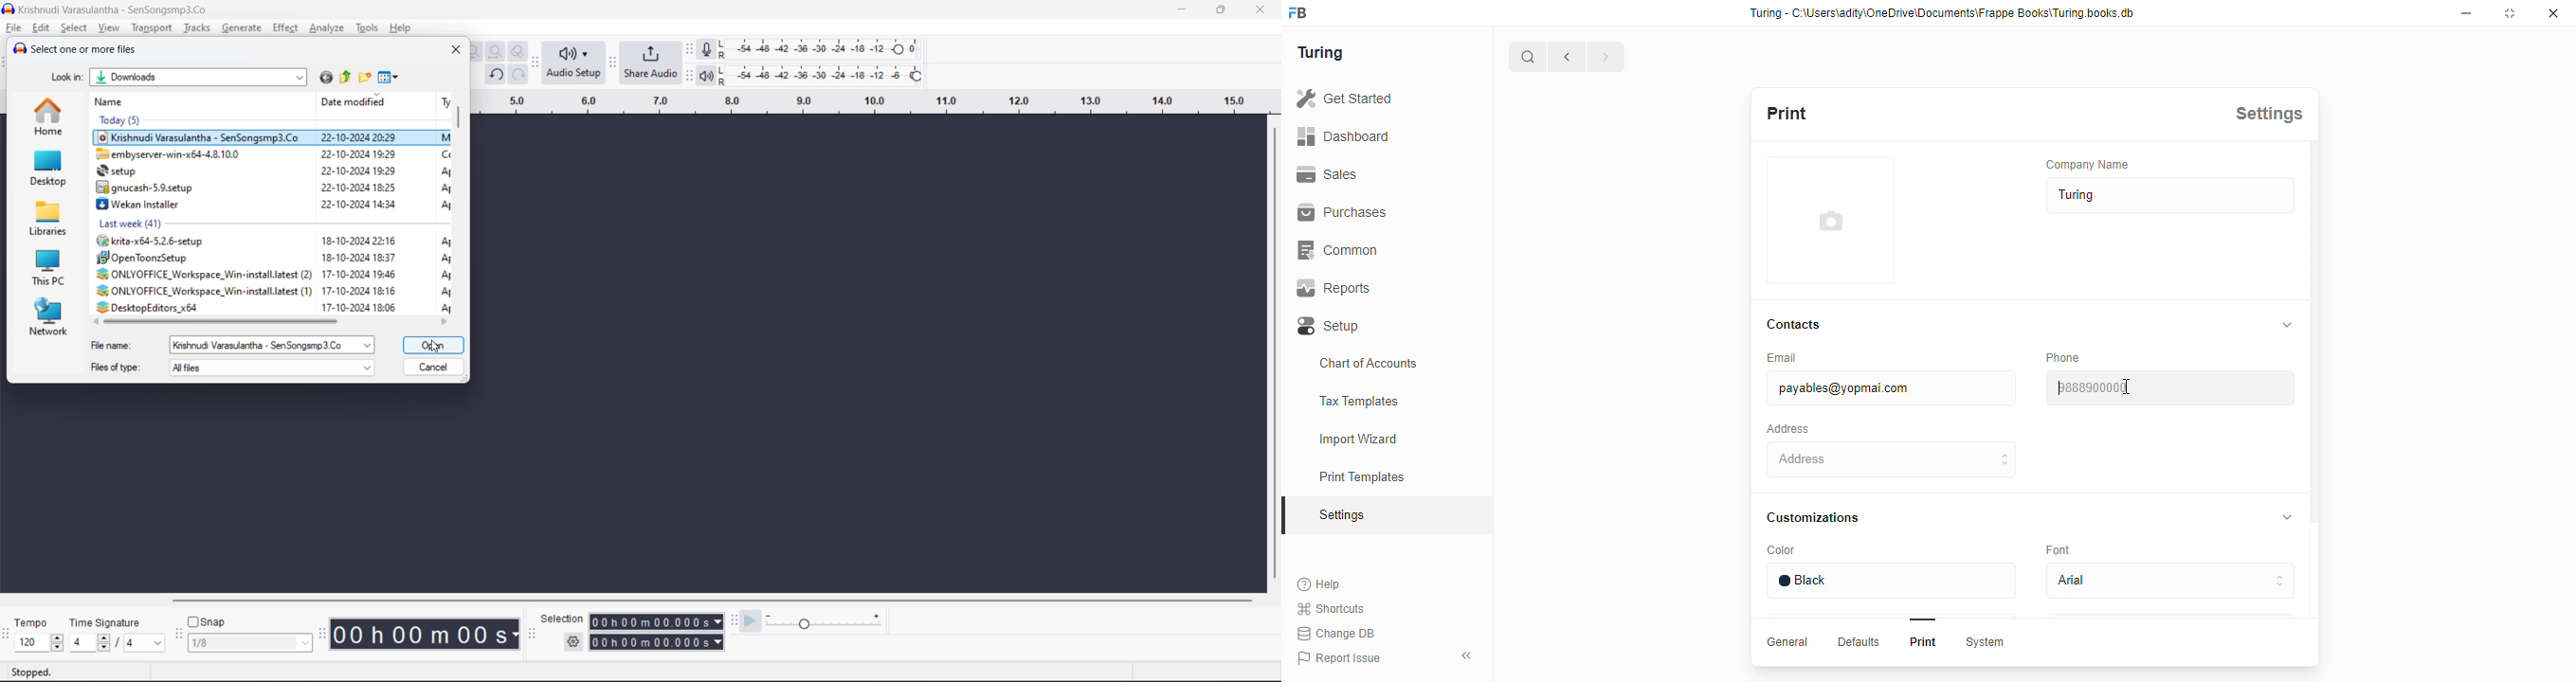 Image resolution: width=2576 pixels, height=700 pixels. I want to click on up one level, so click(345, 78).